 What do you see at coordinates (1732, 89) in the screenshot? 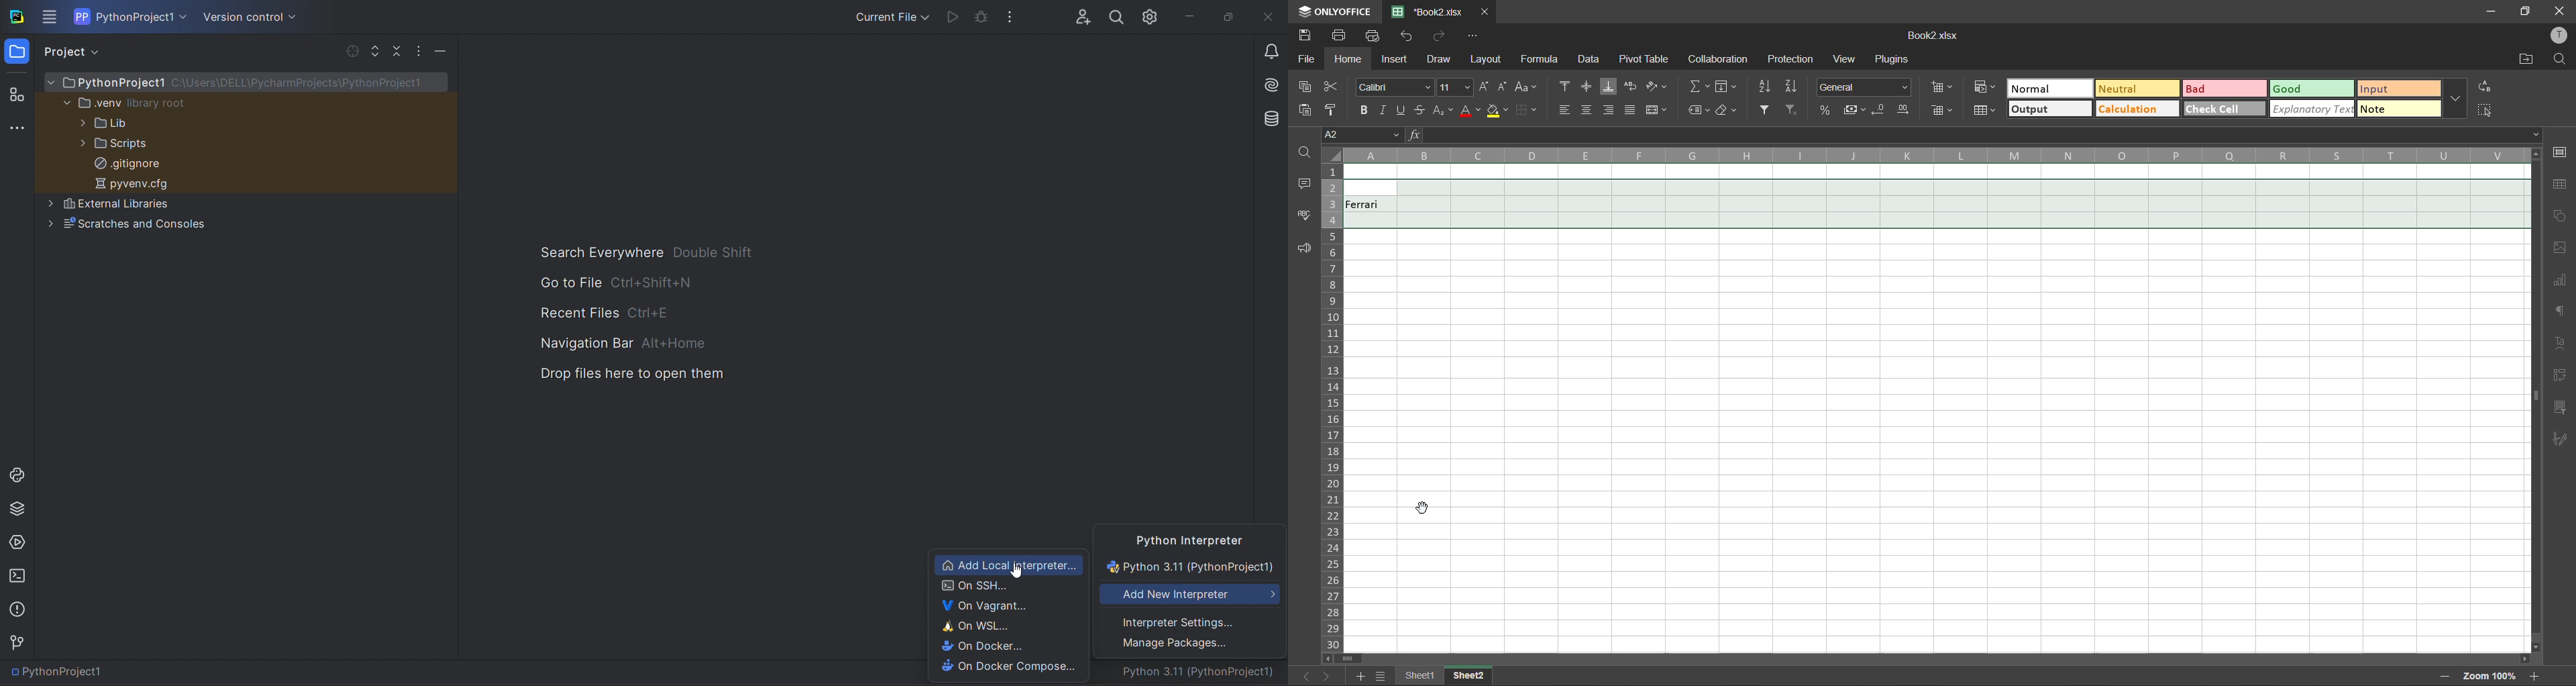
I see `fields` at bounding box center [1732, 89].